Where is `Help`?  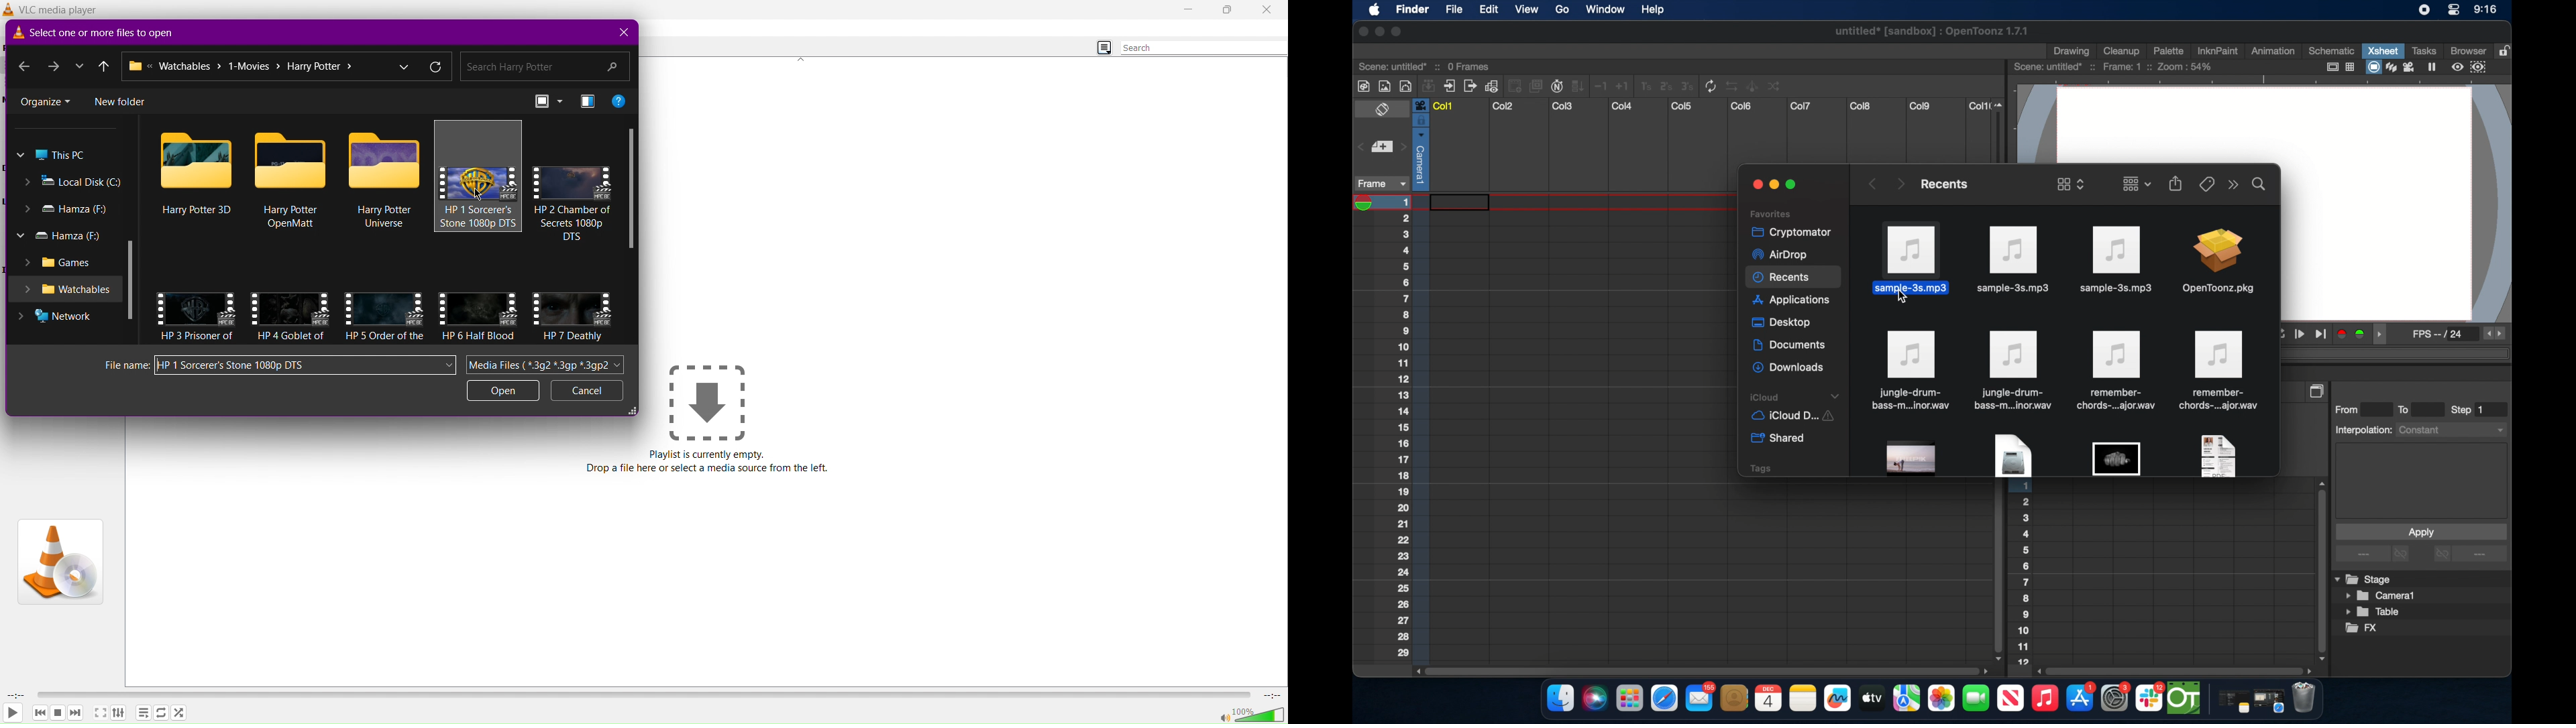 Help is located at coordinates (621, 102).